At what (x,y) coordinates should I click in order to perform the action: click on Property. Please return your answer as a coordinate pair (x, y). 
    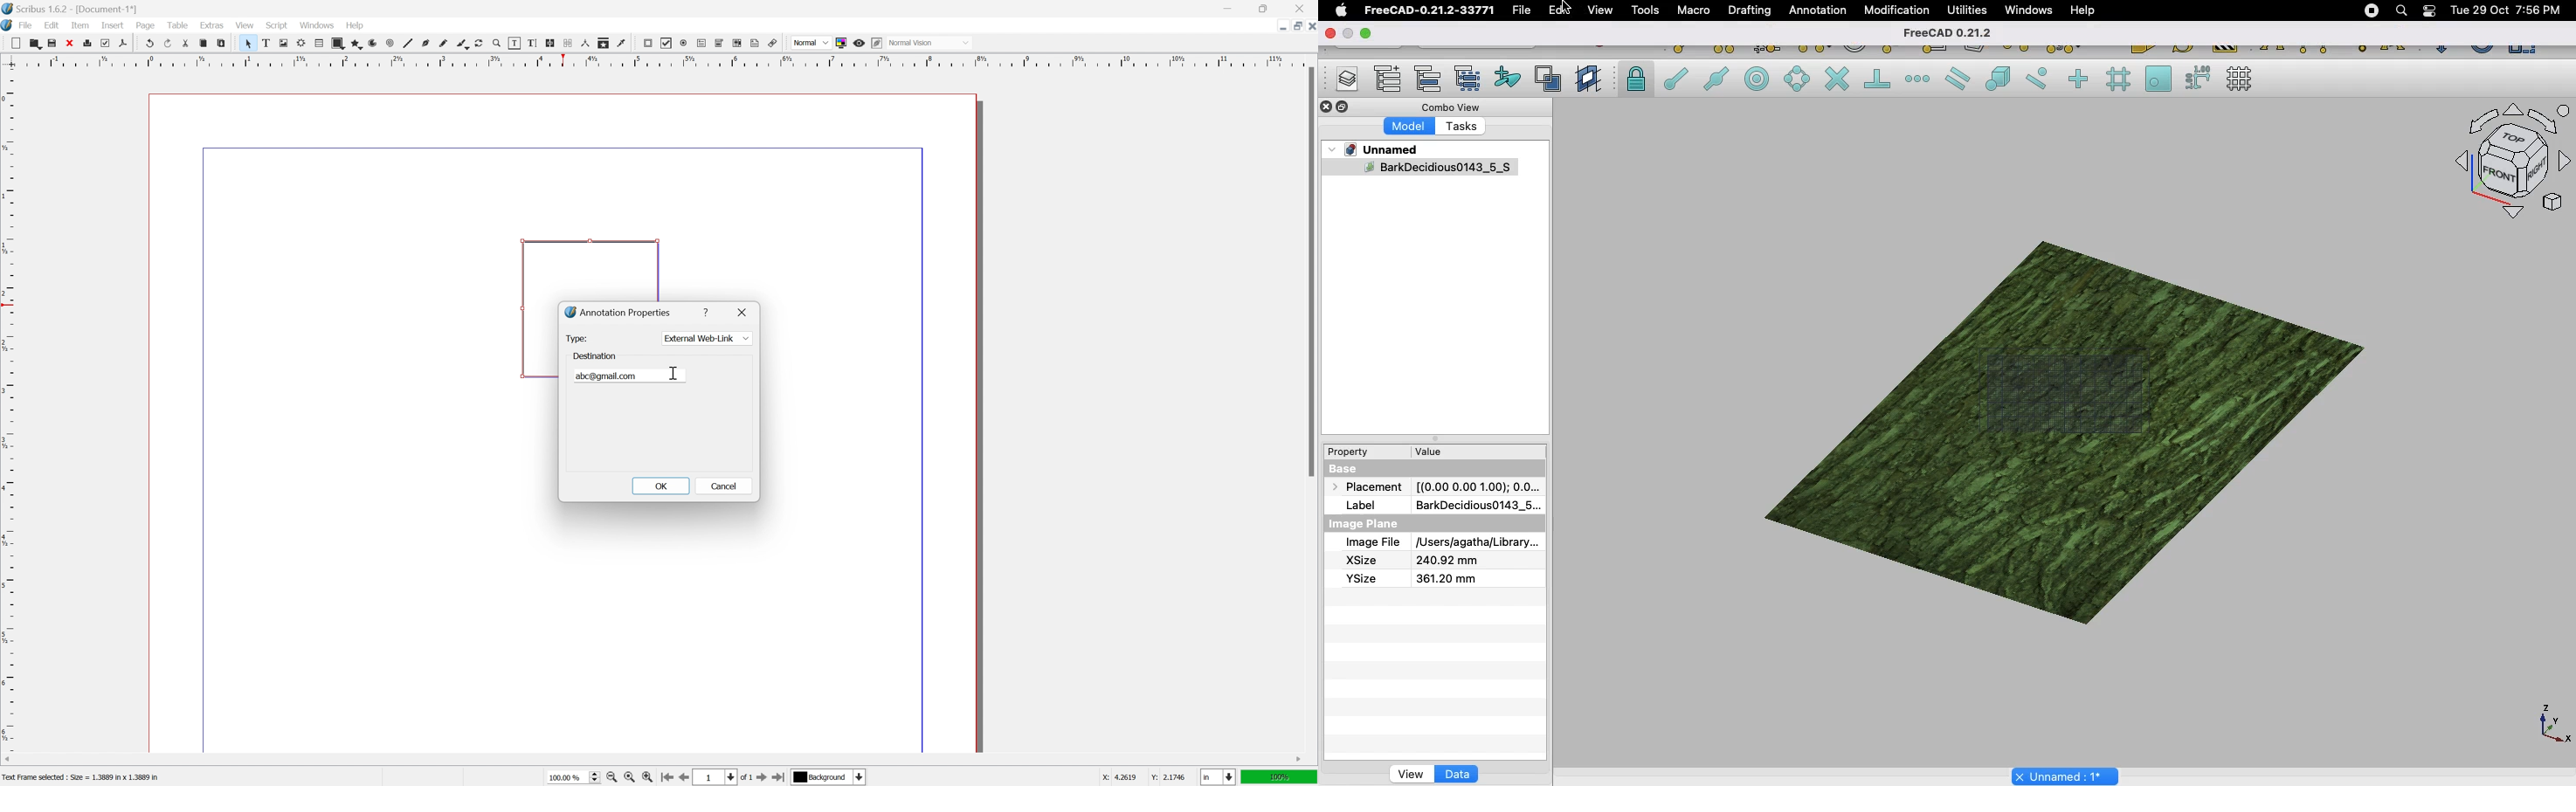
    Looking at the image, I should click on (1353, 452).